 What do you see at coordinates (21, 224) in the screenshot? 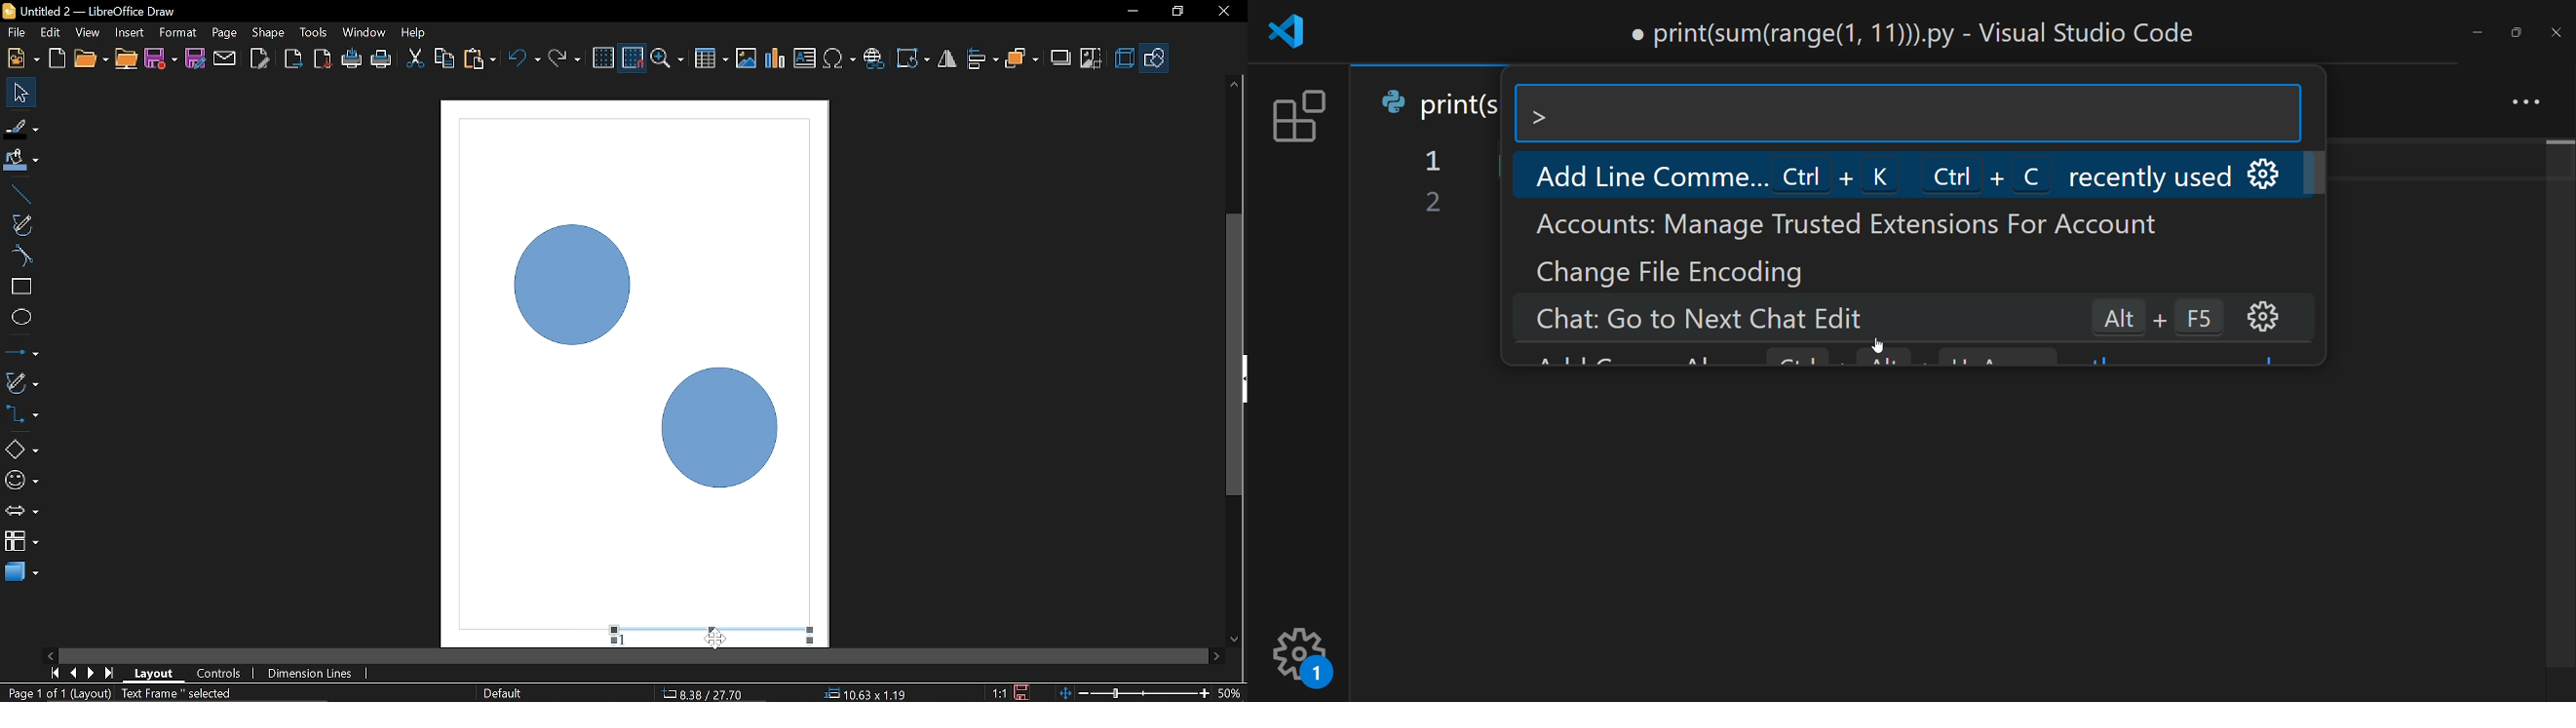
I see `Free from line` at bounding box center [21, 224].